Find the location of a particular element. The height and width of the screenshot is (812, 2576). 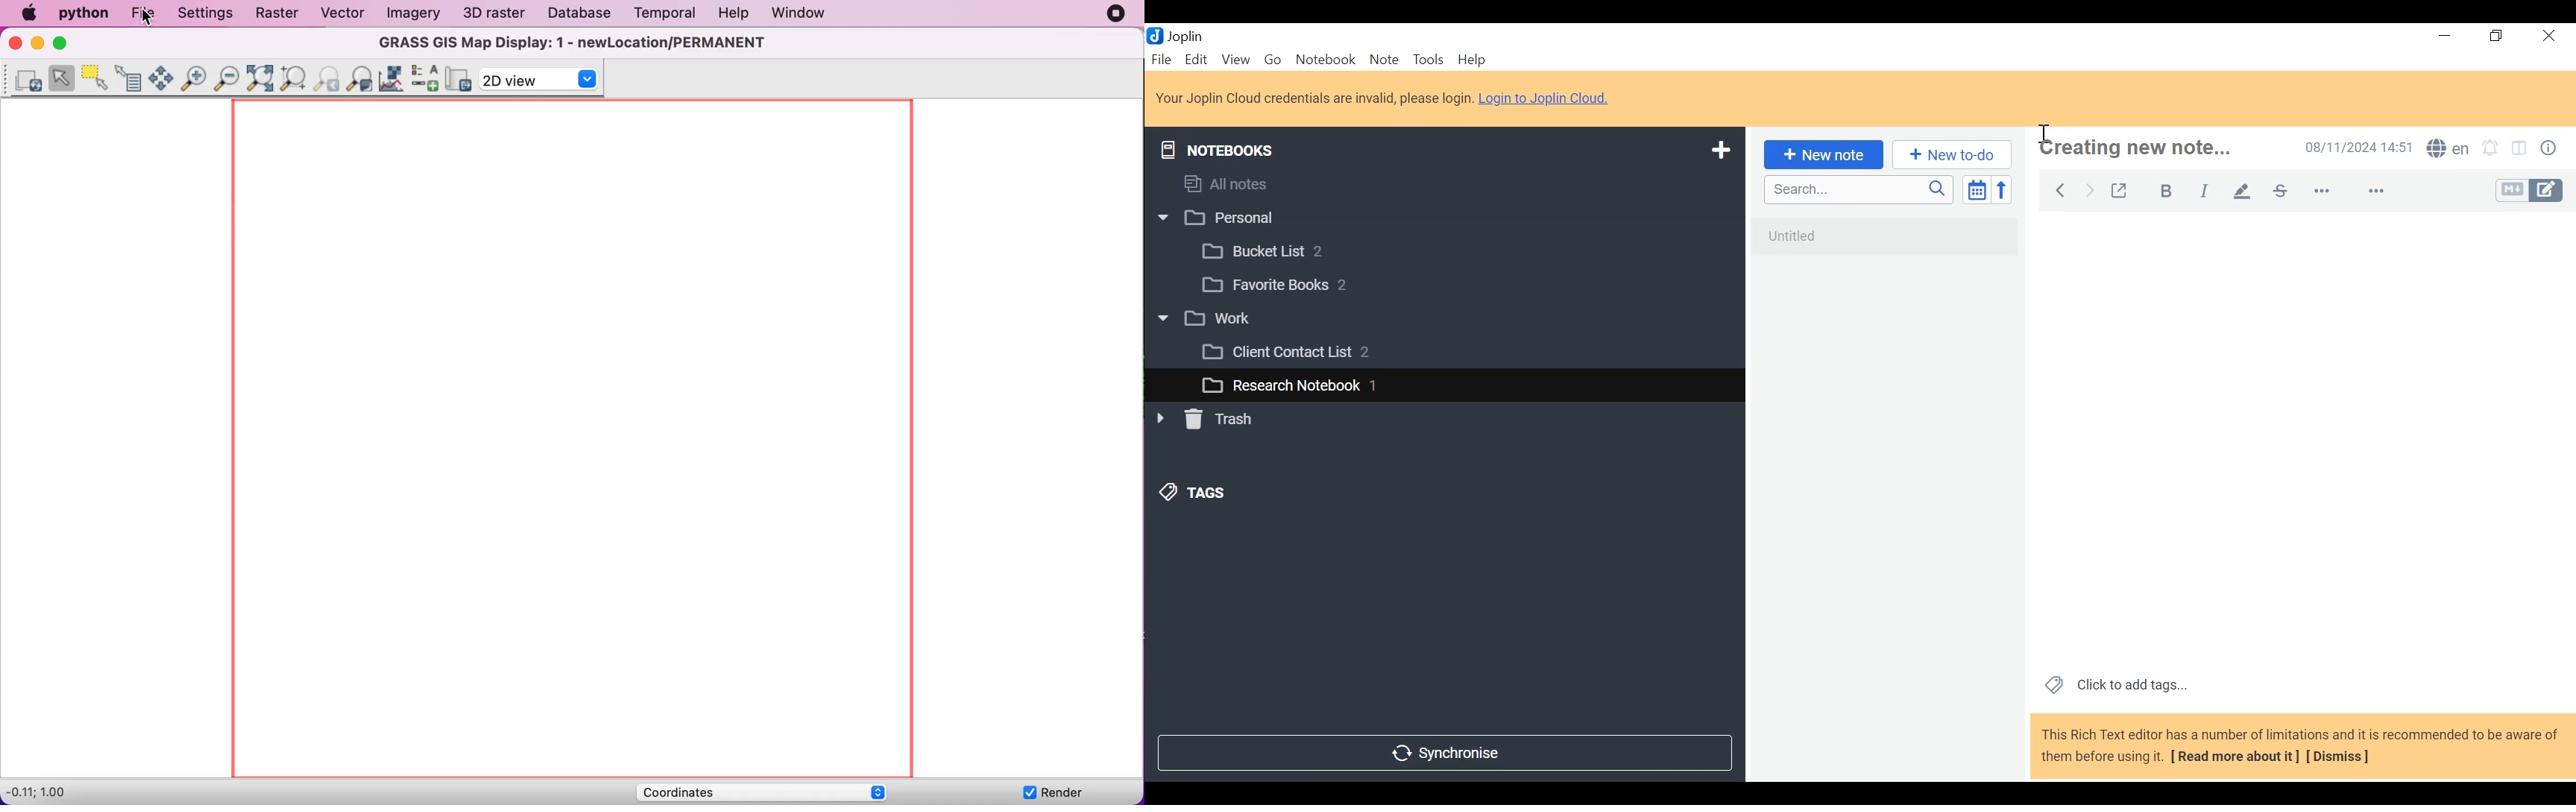

Login to Joplin Cloud is located at coordinates (1314, 98).